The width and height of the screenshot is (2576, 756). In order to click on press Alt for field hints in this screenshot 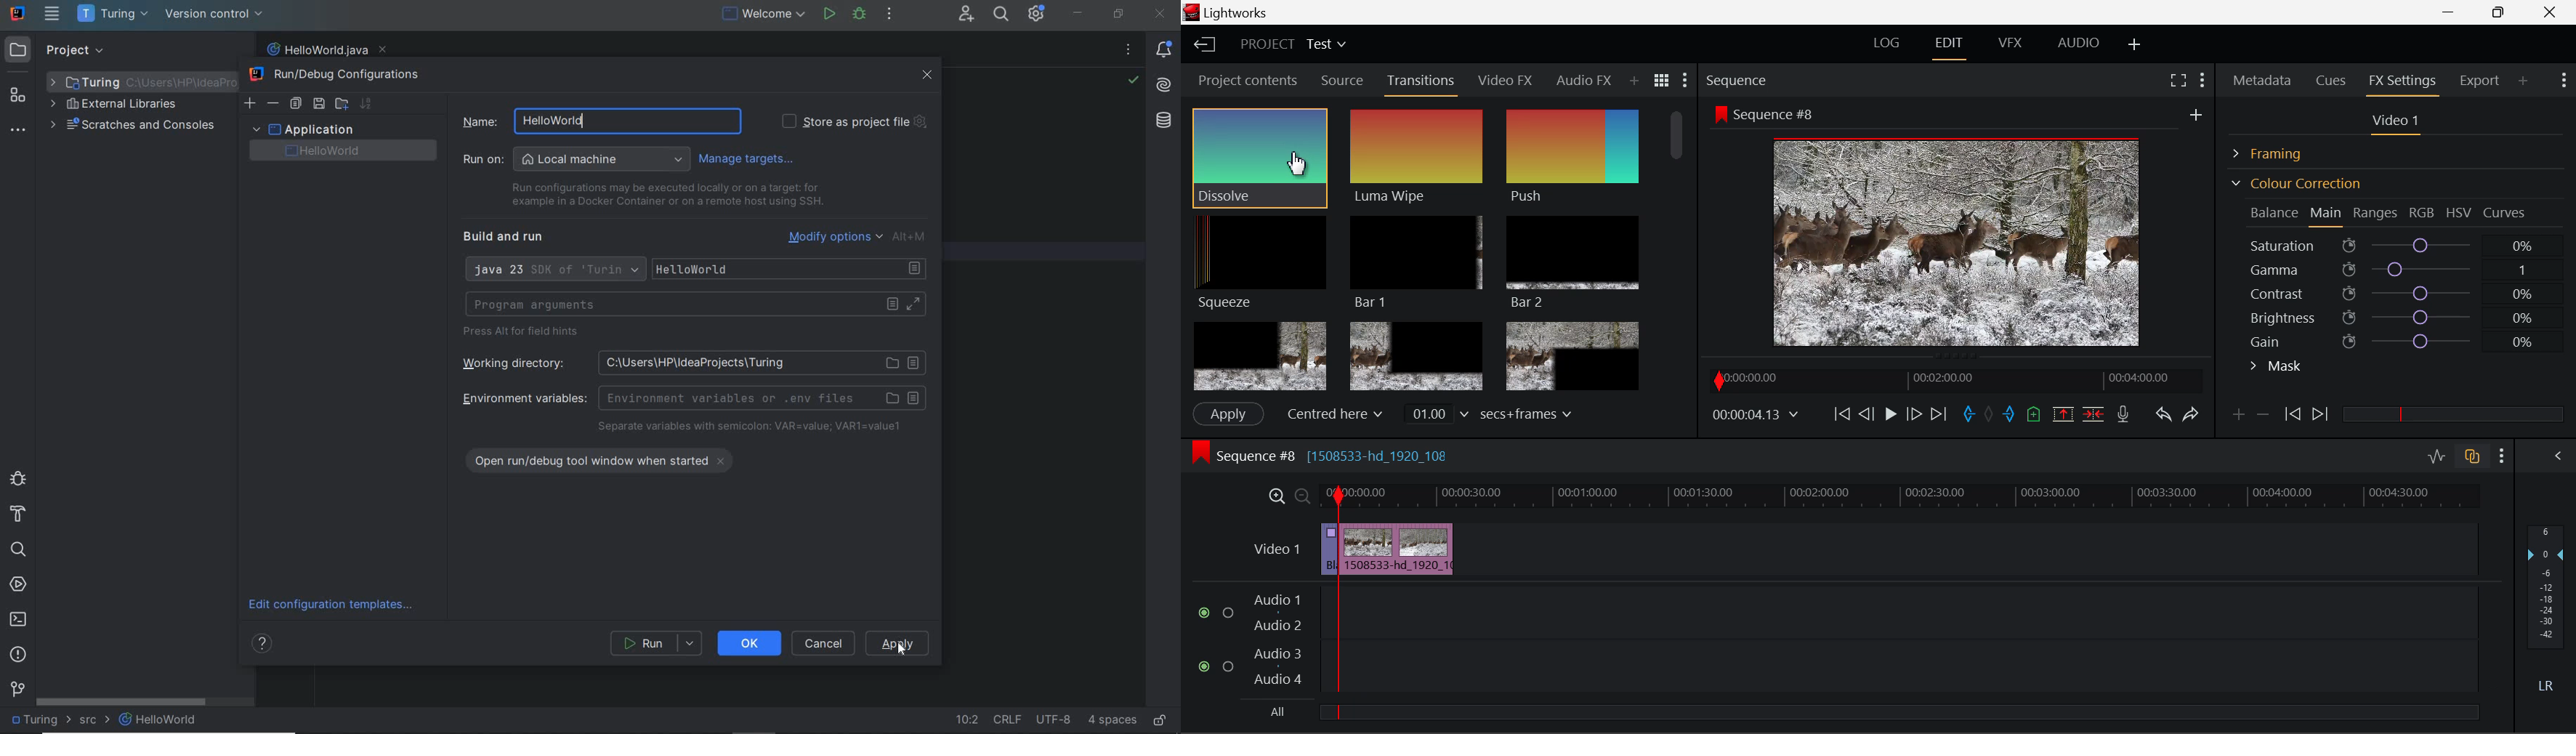, I will do `click(525, 333)`.